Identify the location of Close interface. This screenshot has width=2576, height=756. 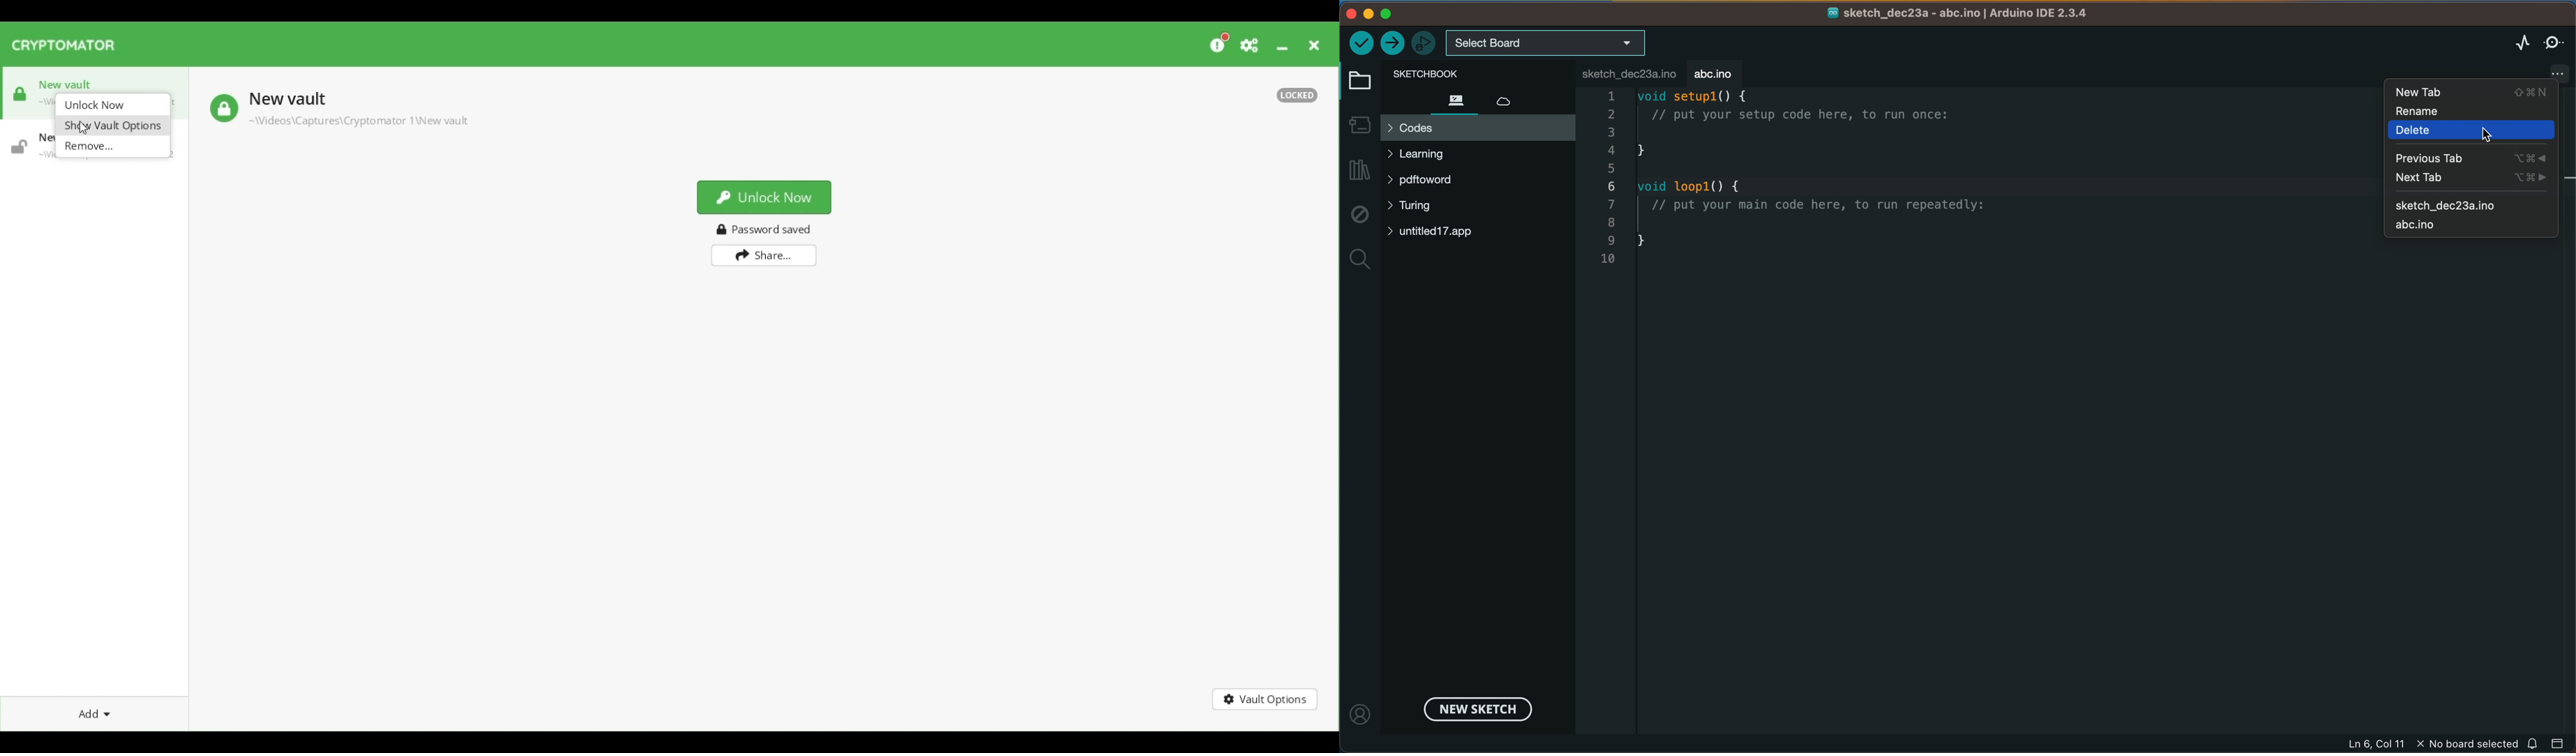
(1314, 45).